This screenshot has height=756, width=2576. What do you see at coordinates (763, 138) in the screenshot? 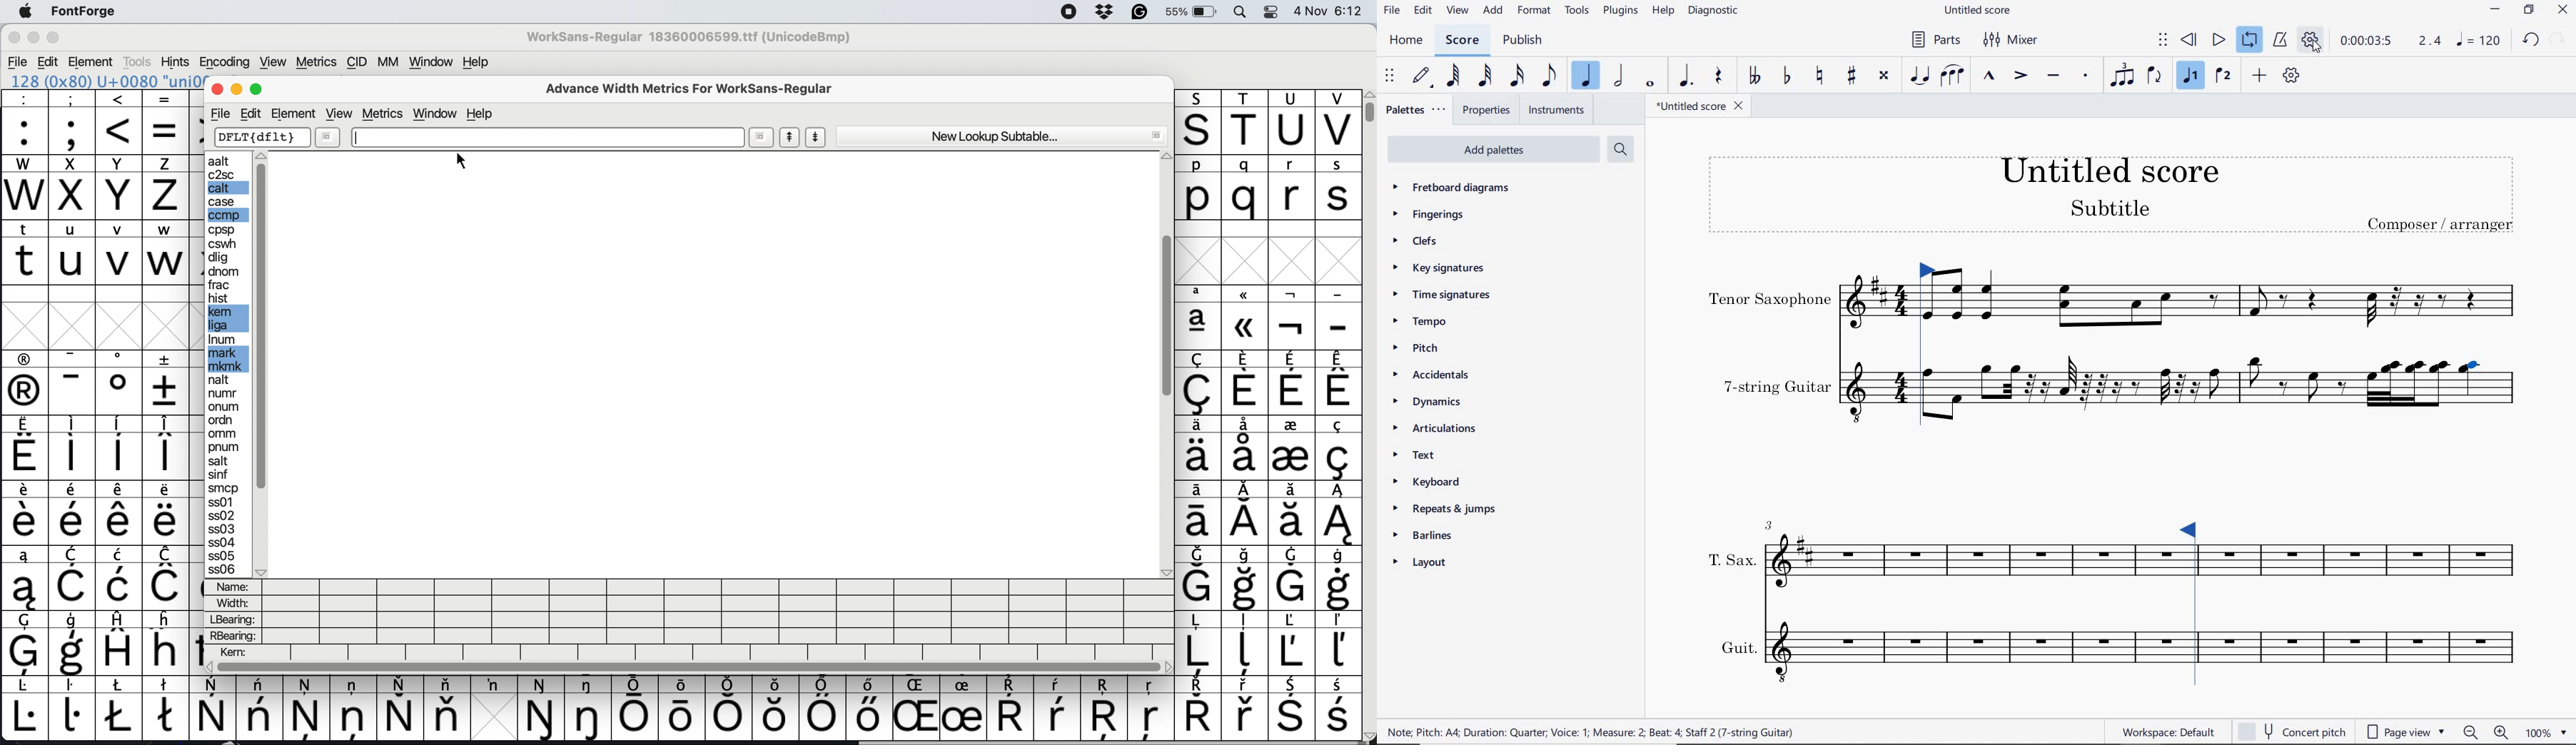
I see `more options` at bounding box center [763, 138].